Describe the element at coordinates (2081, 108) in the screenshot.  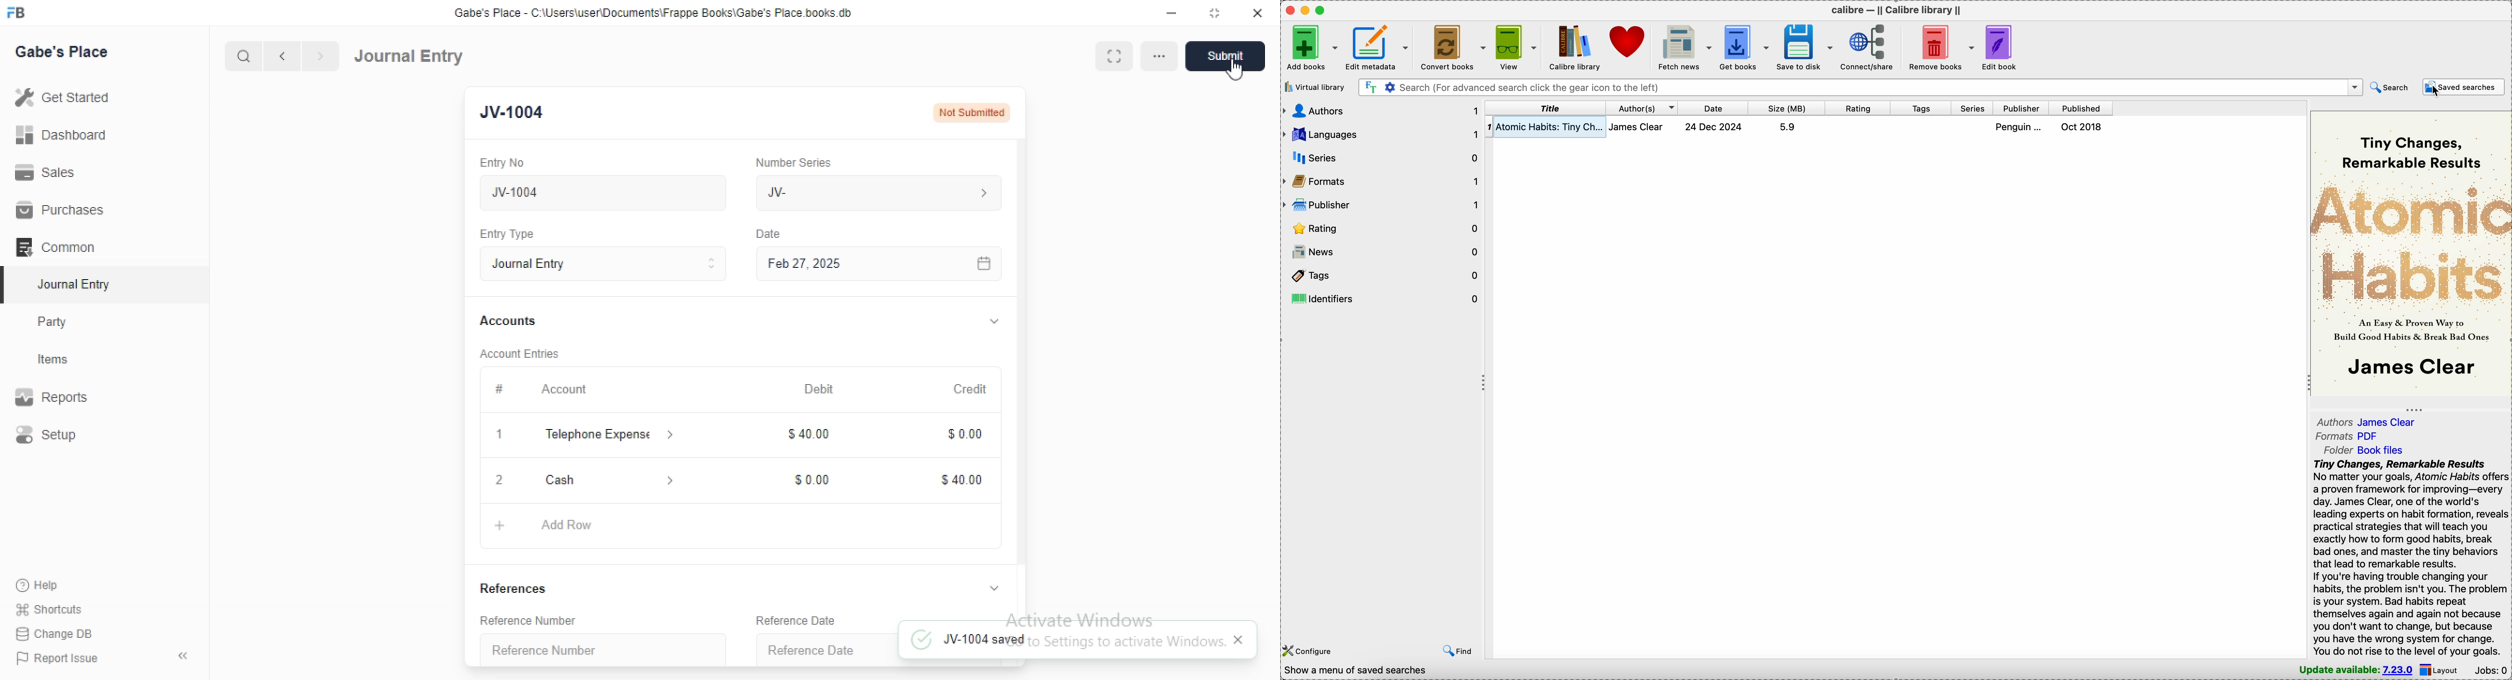
I see `published` at that location.